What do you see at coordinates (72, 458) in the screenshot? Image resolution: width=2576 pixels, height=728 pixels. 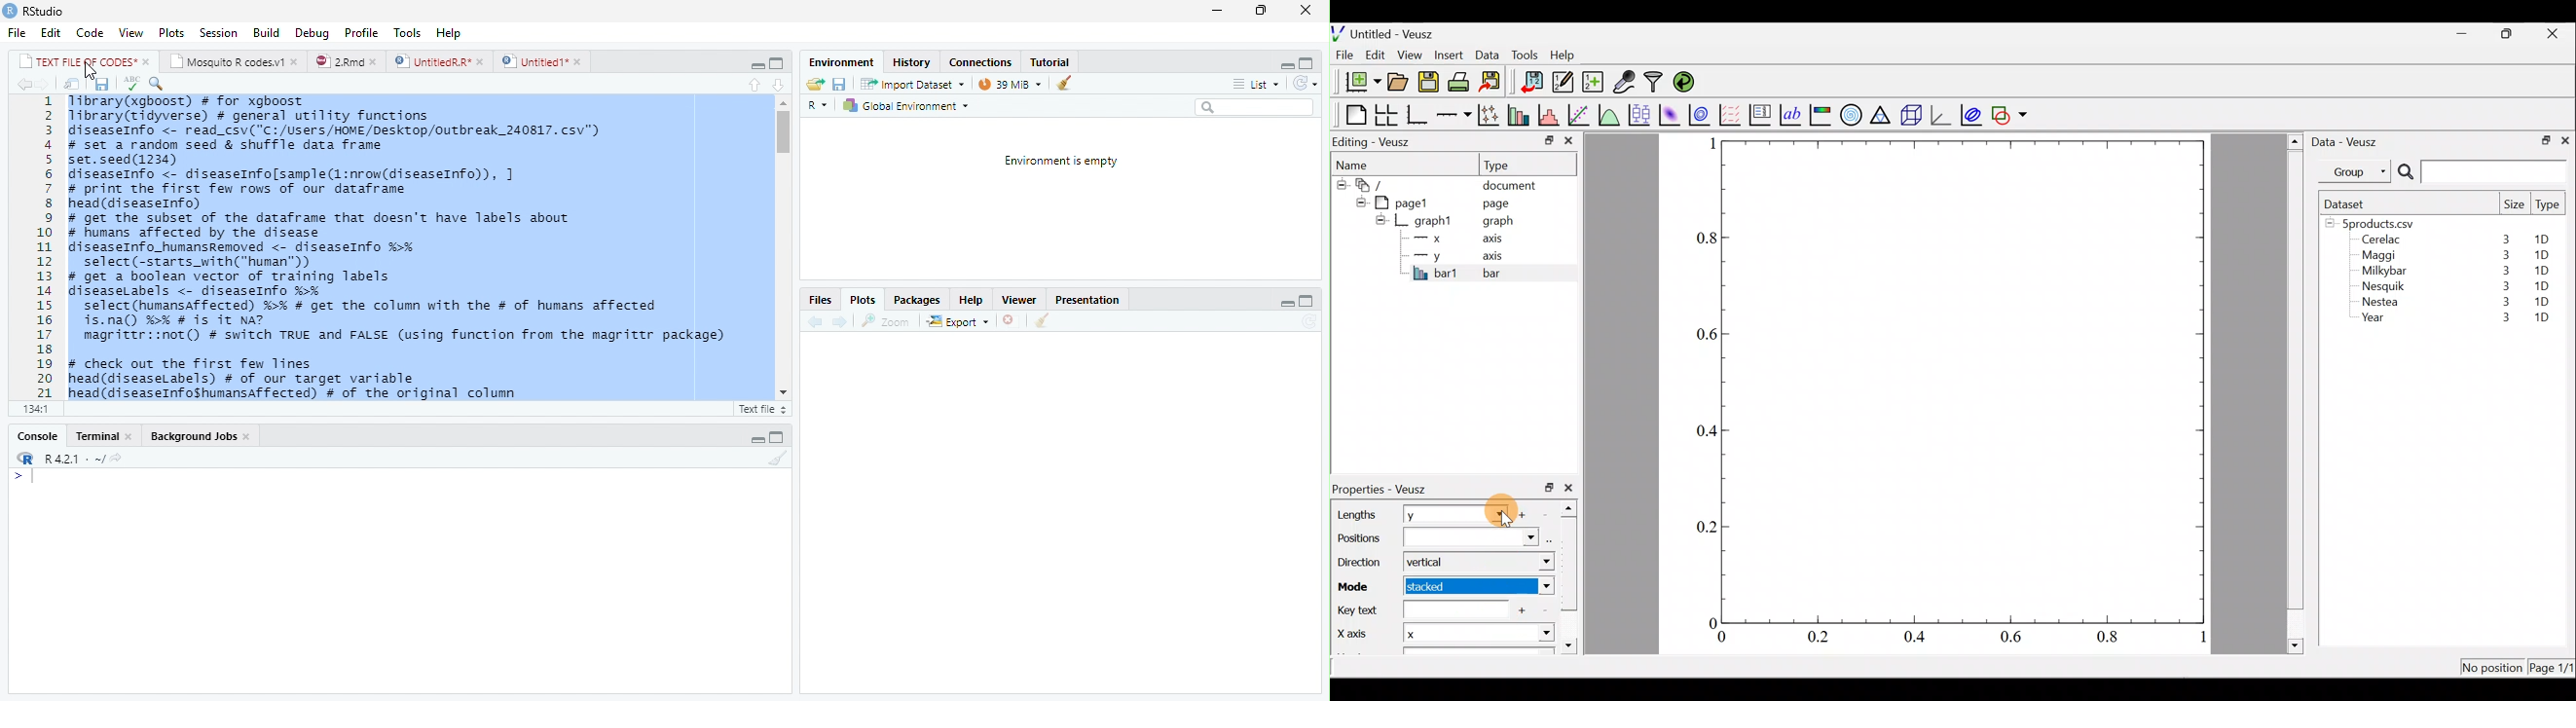 I see `R 4.2.1 .~/` at bounding box center [72, 458].